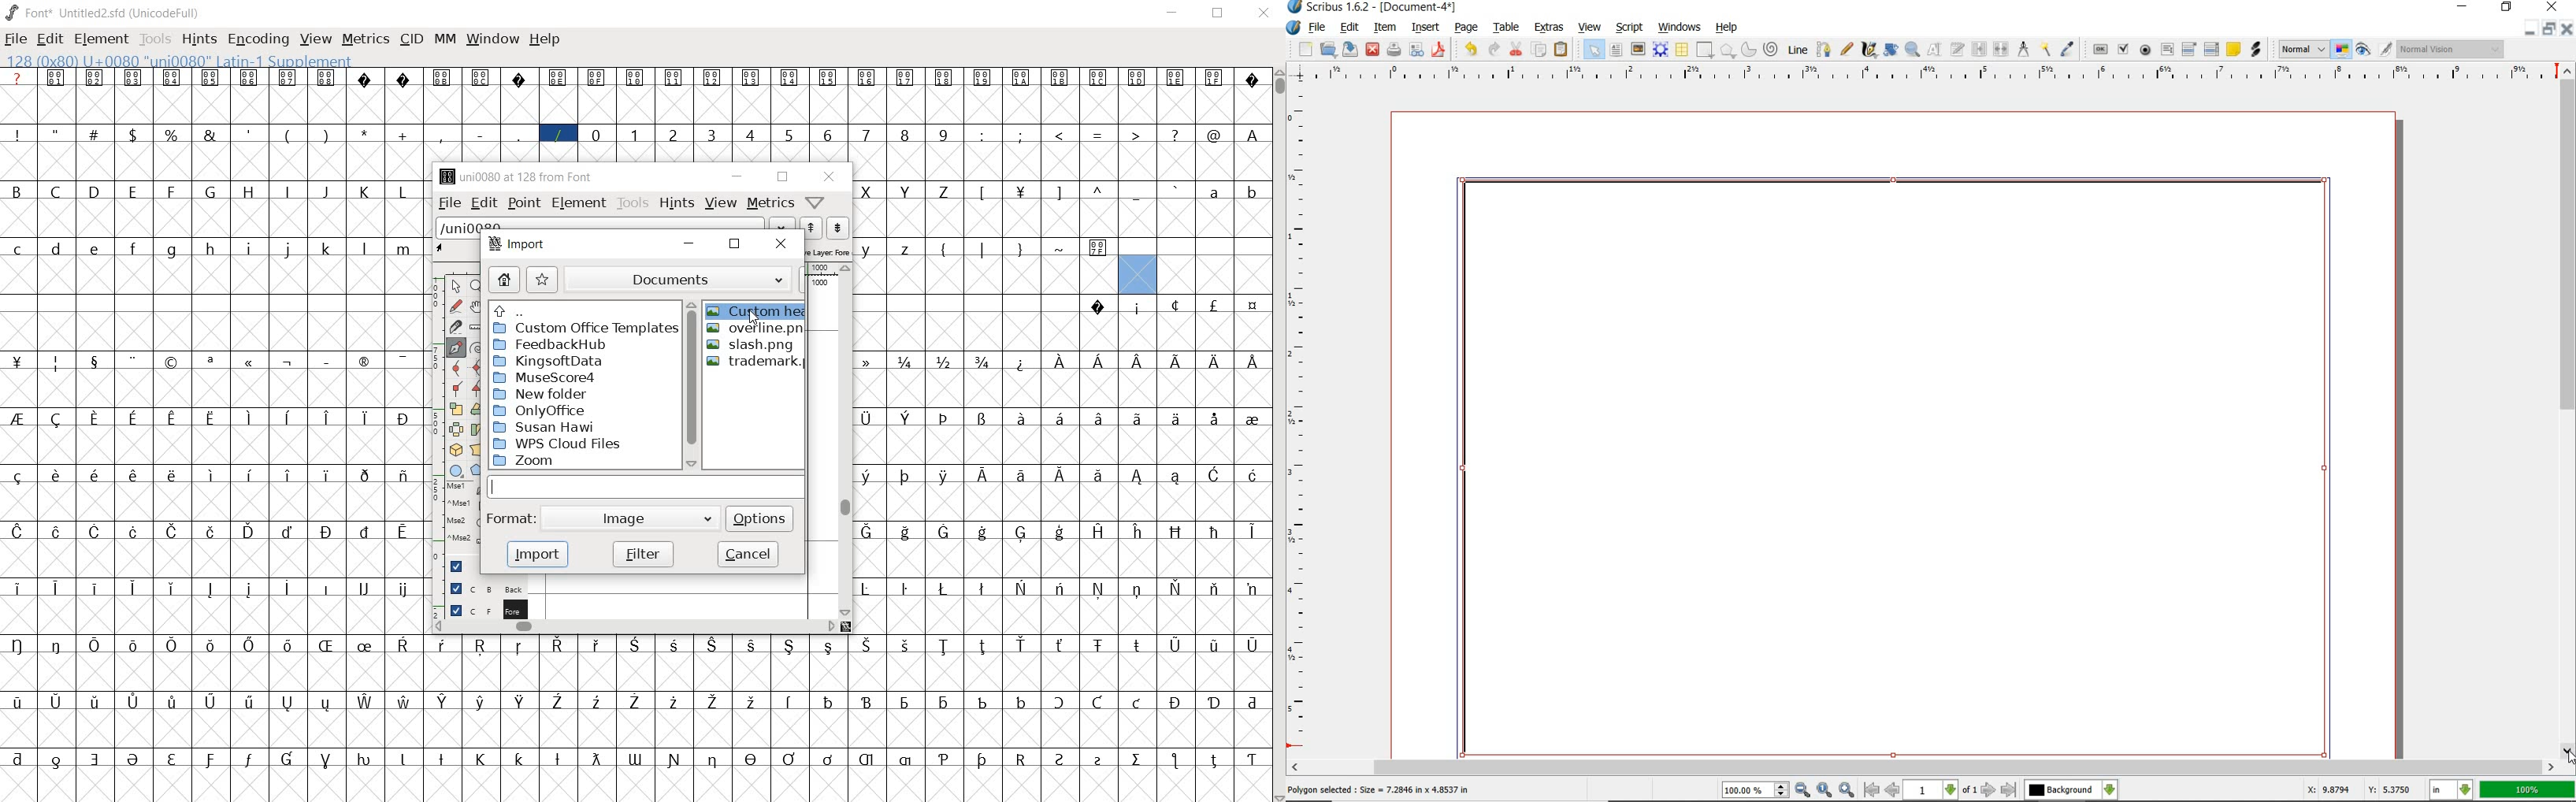 Image resolution: width=2576 pixels, height=812 pixels. I want to click on pdf text field, so click(2167, 49).